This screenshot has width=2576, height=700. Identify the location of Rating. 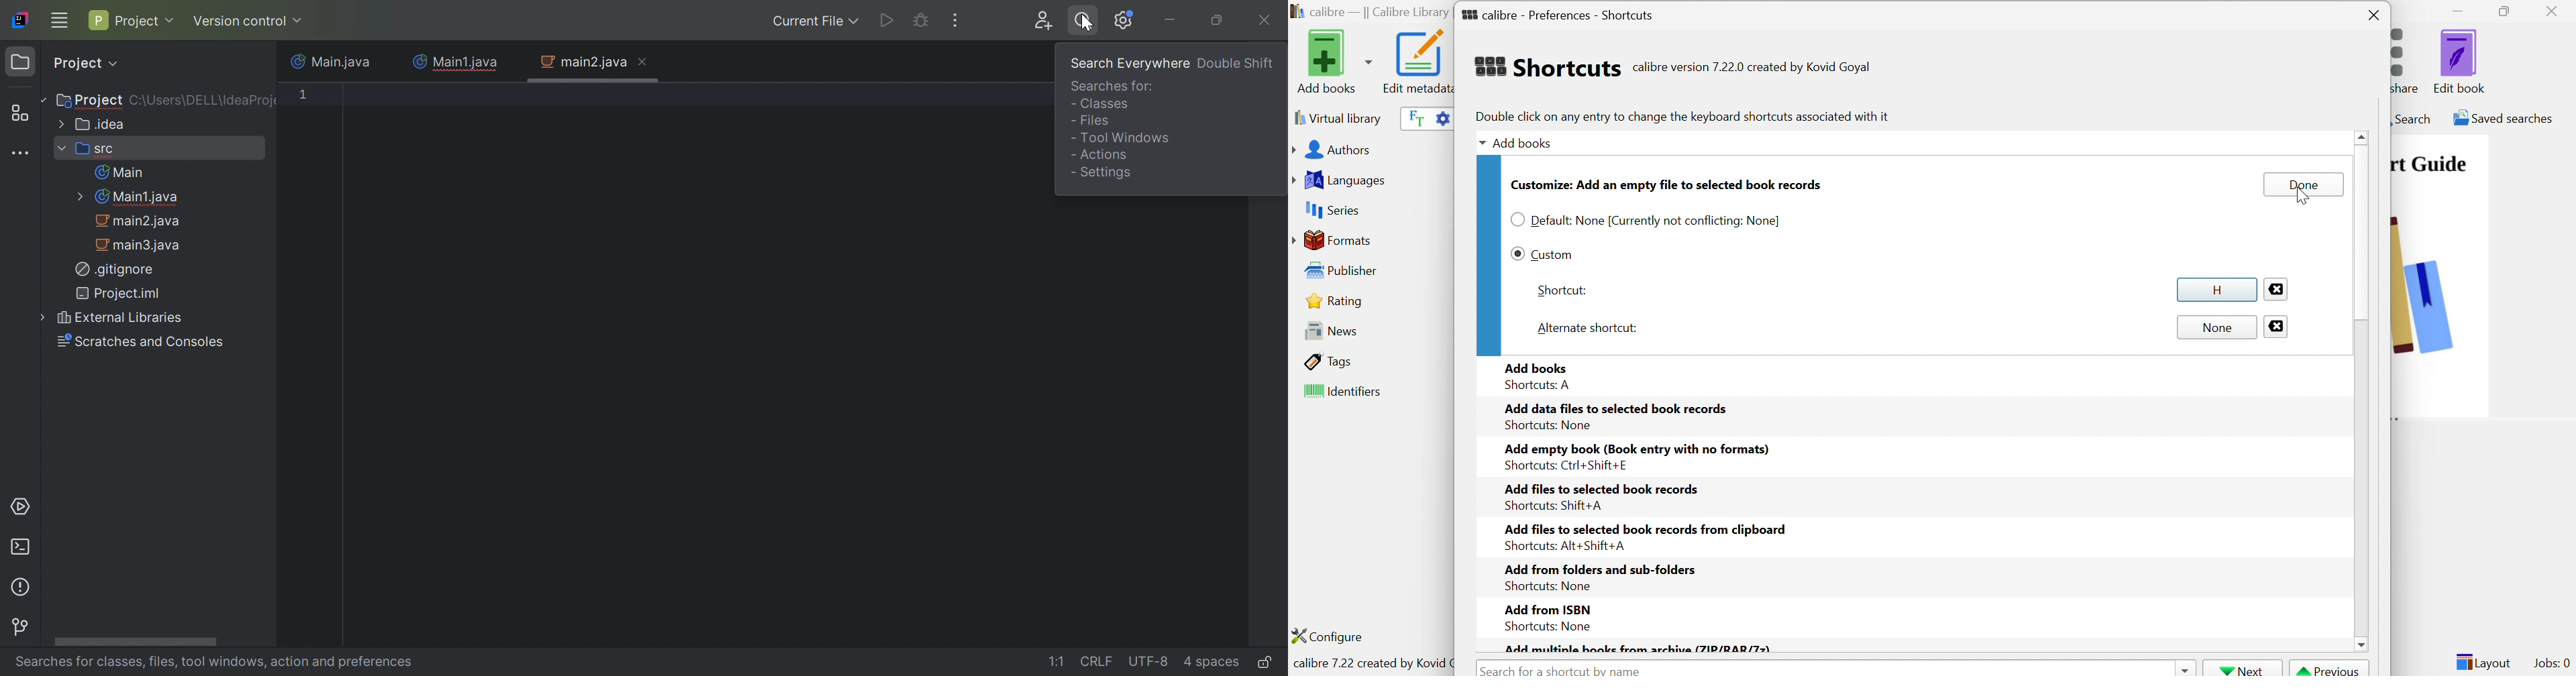
(1336, 300).